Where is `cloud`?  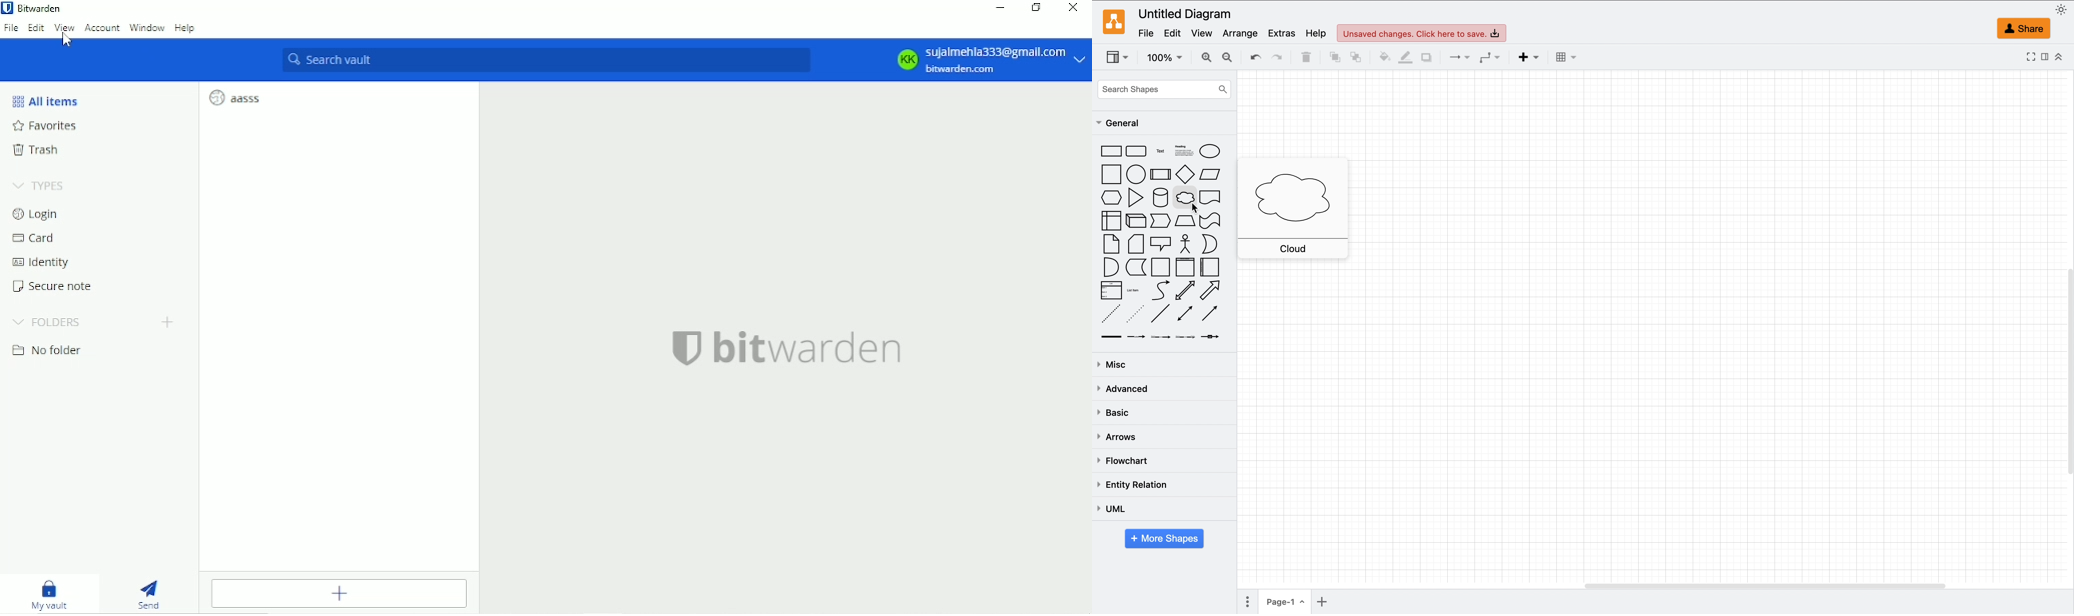 cloud is located at coordinates (1184, 198).